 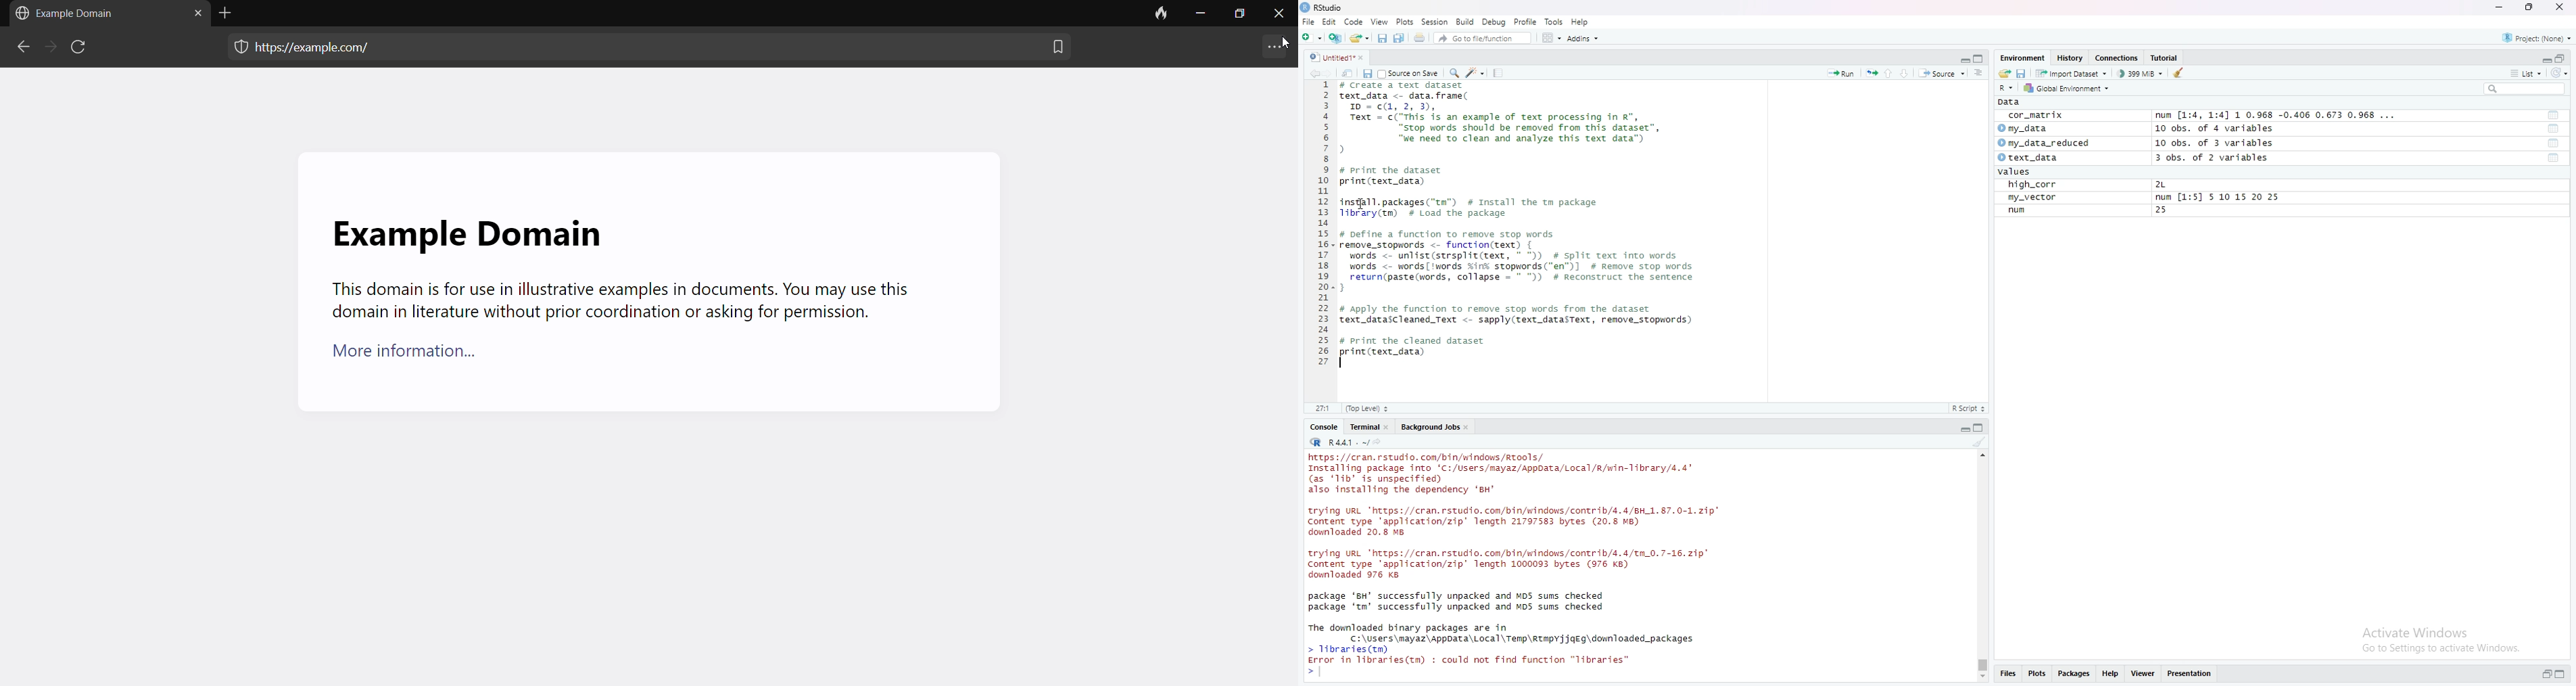 What do you see at coordinates (2143, 75) in the screenshot?
I see `399MB` at bounding box center [2143, 75].